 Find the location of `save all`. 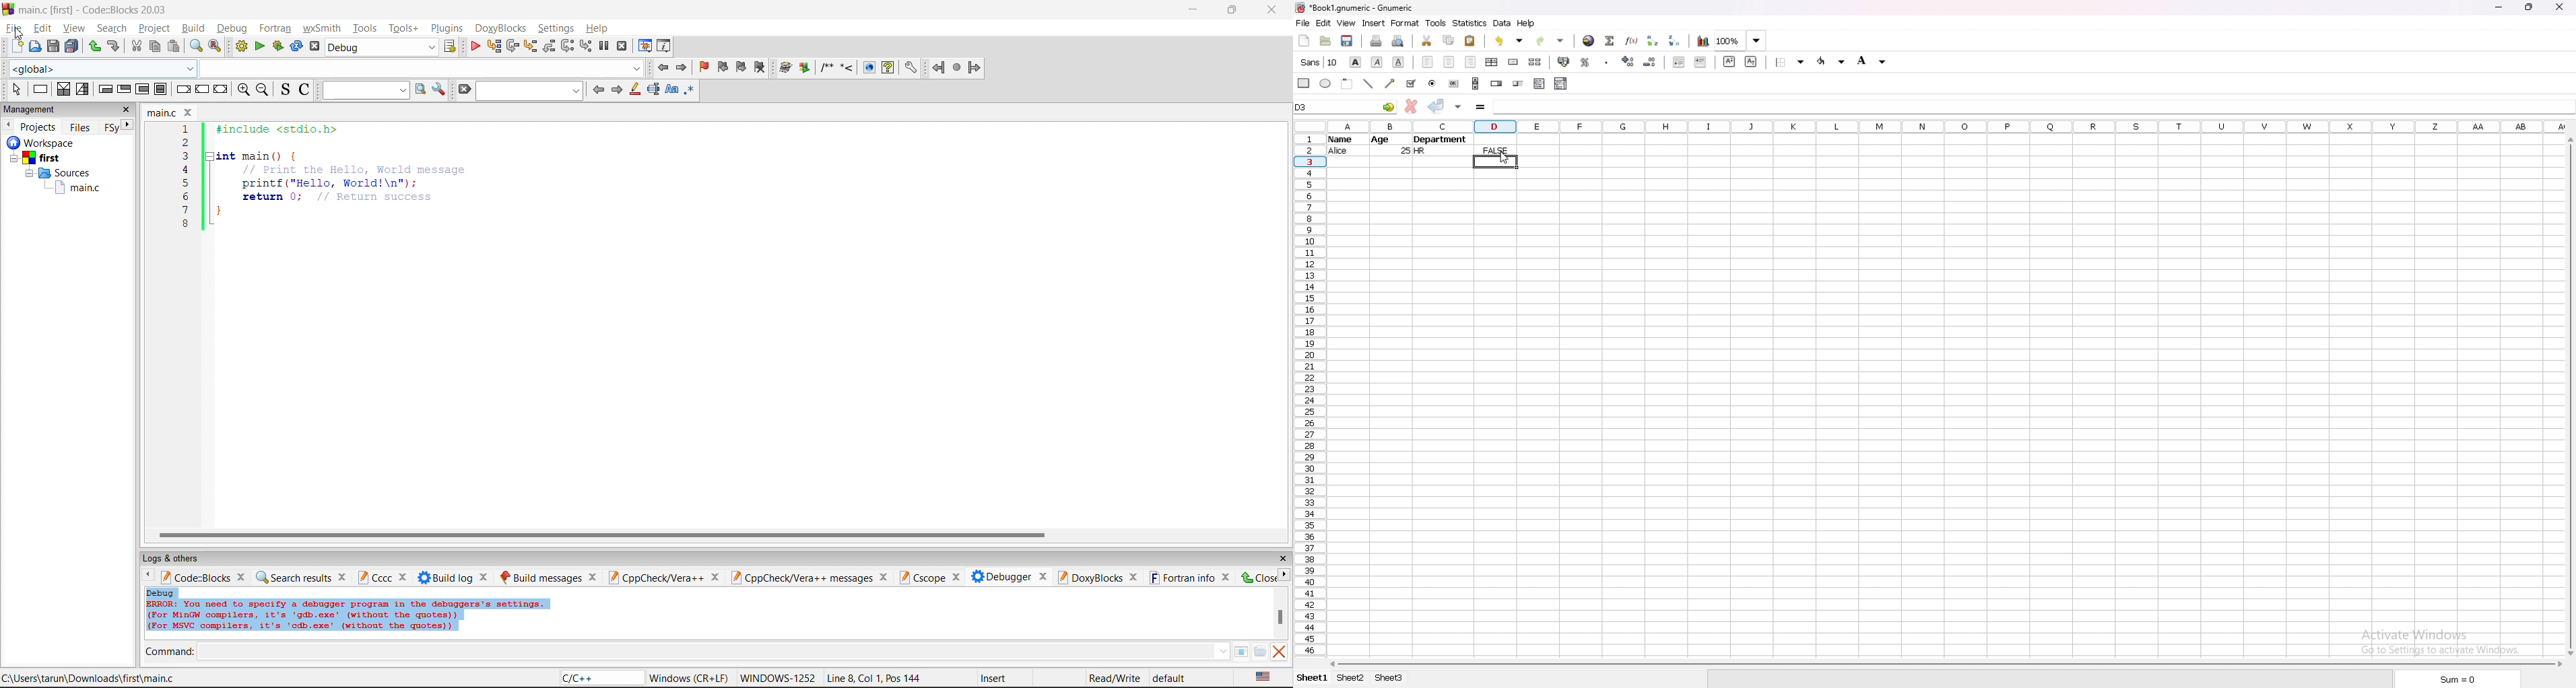

save all is located at coordinates (72, 46).